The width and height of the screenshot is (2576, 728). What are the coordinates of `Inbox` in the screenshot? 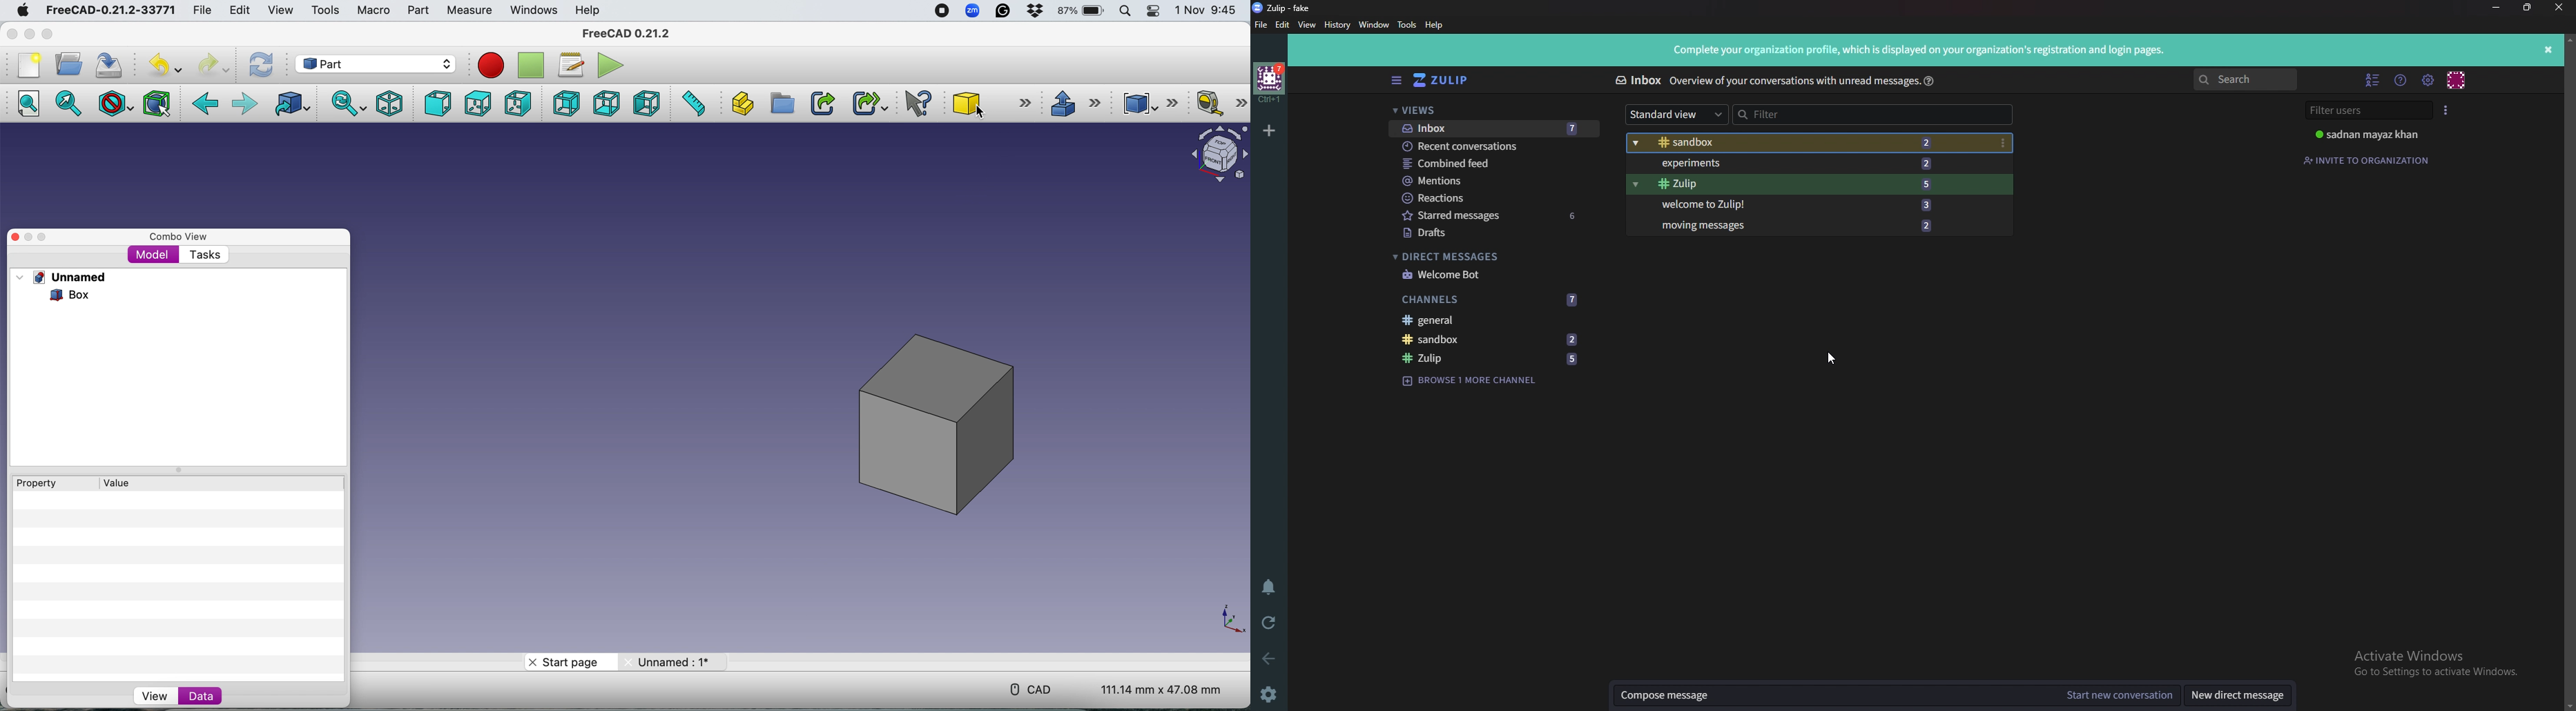 It's located at (1492, 128).